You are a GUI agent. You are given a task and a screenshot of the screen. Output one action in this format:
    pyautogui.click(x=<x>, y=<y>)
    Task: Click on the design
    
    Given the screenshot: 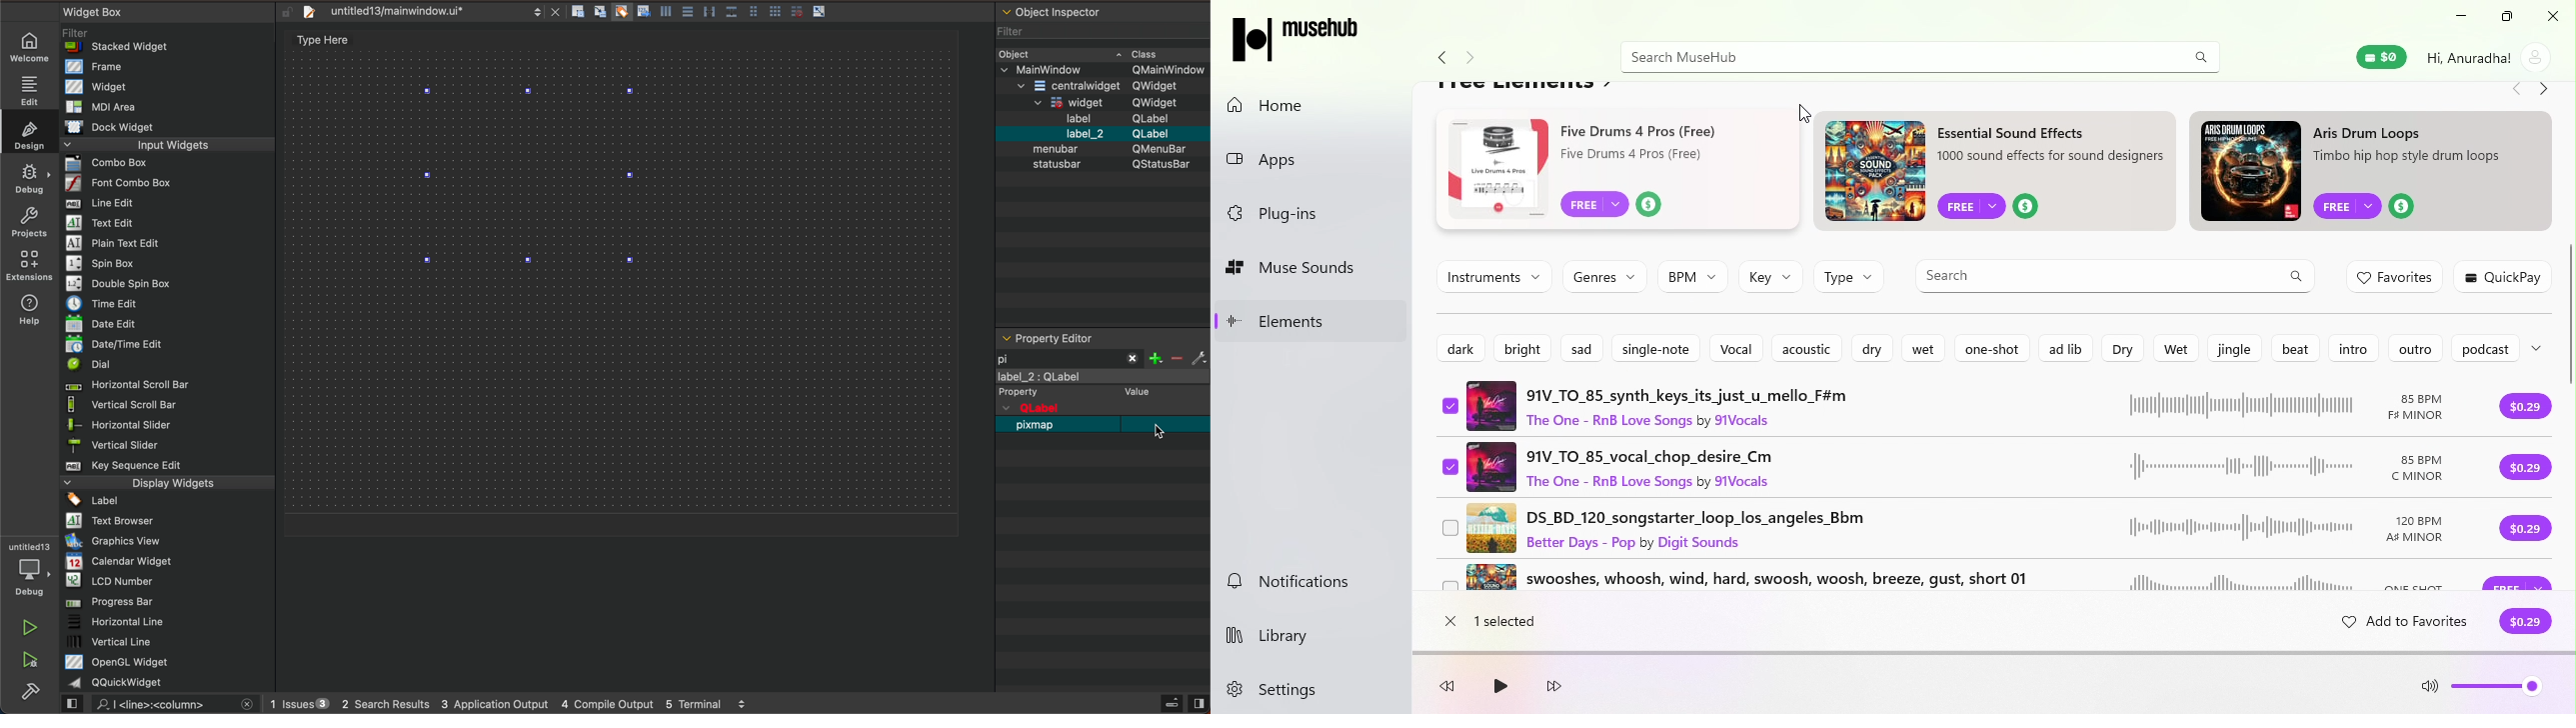 What is the action you would take?
    pyautogui.click(x=28, y=132)
    